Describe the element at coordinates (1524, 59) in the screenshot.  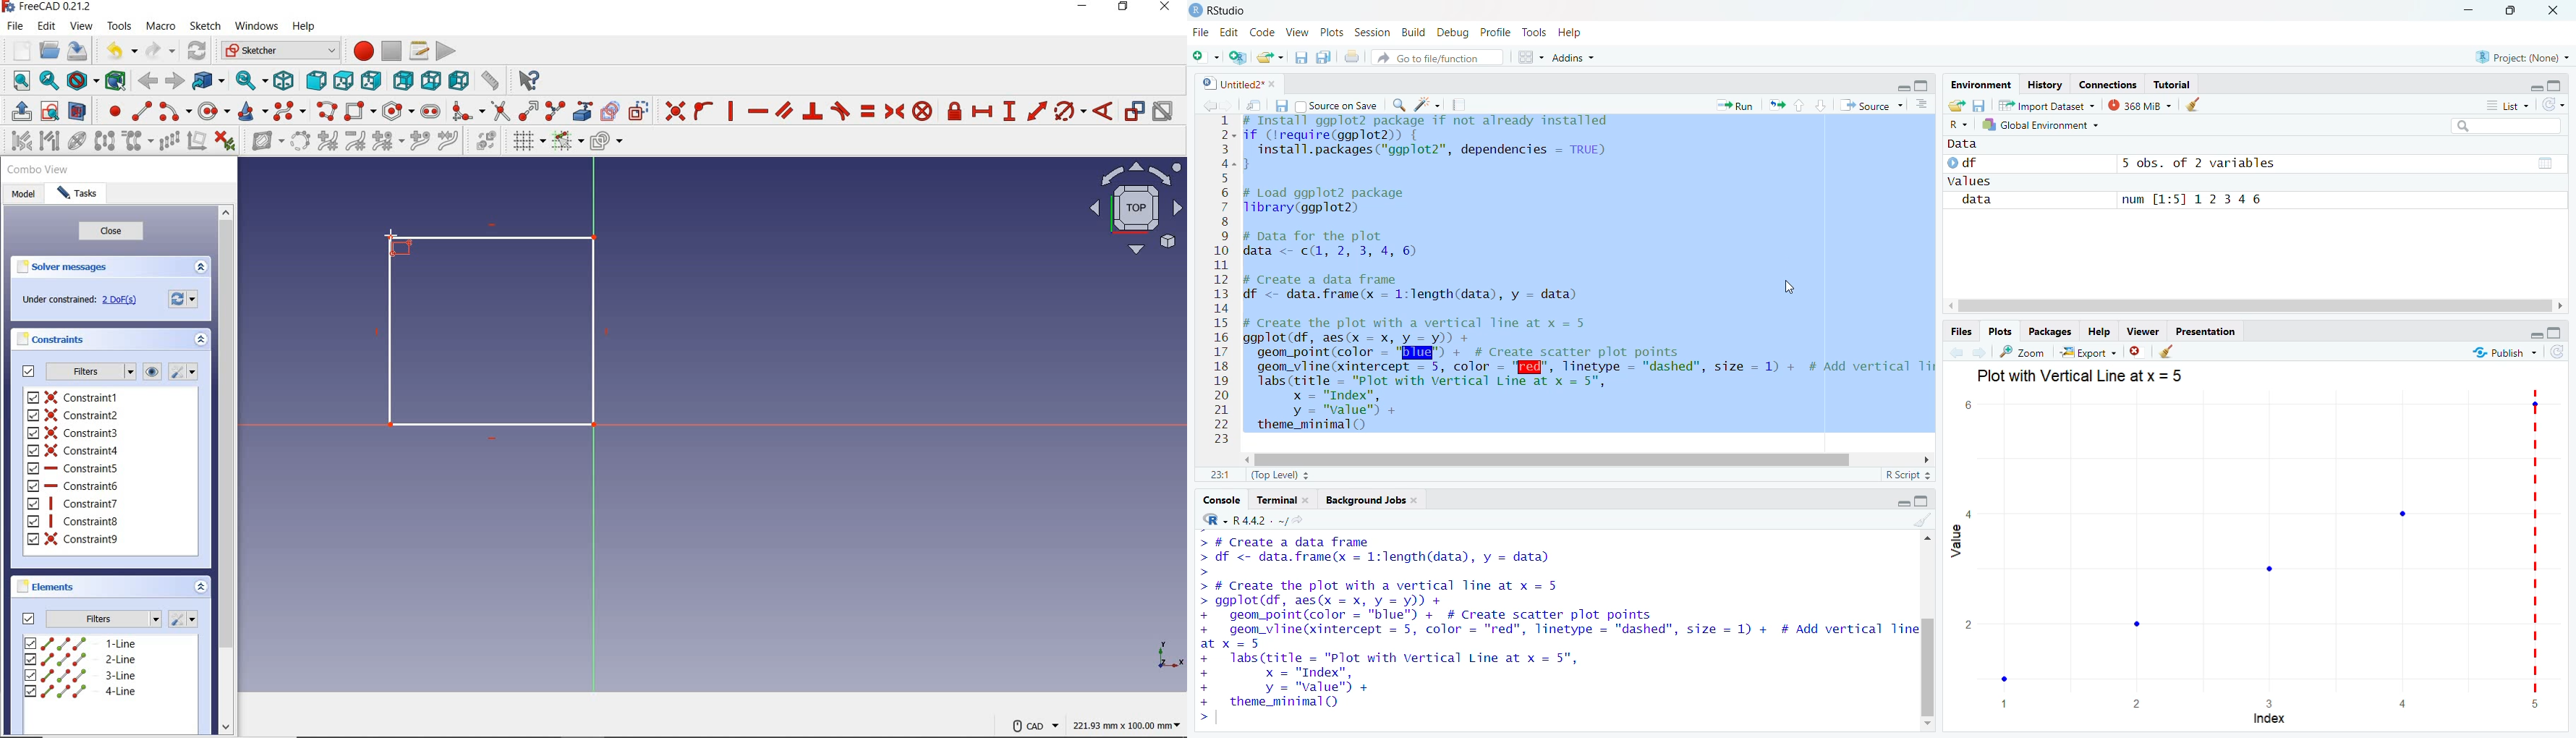
I see `grid` at that location.